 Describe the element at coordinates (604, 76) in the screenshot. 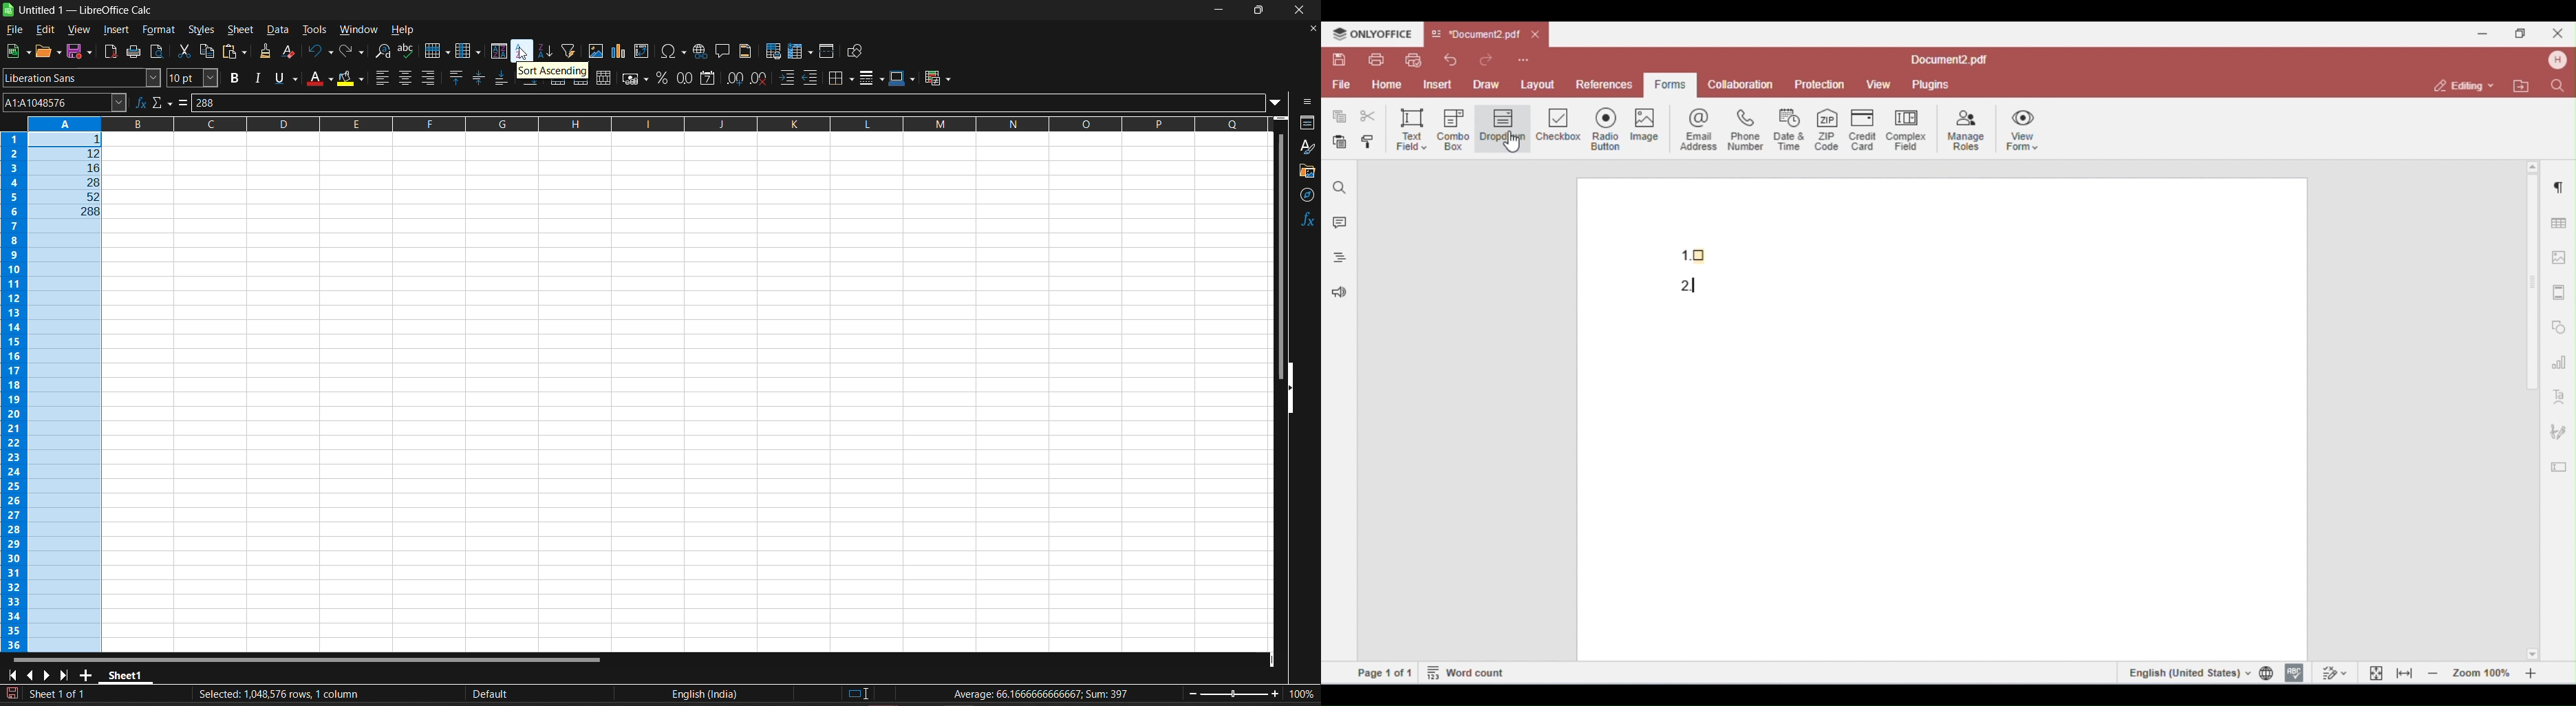

I see `unmerge cells` at that location.